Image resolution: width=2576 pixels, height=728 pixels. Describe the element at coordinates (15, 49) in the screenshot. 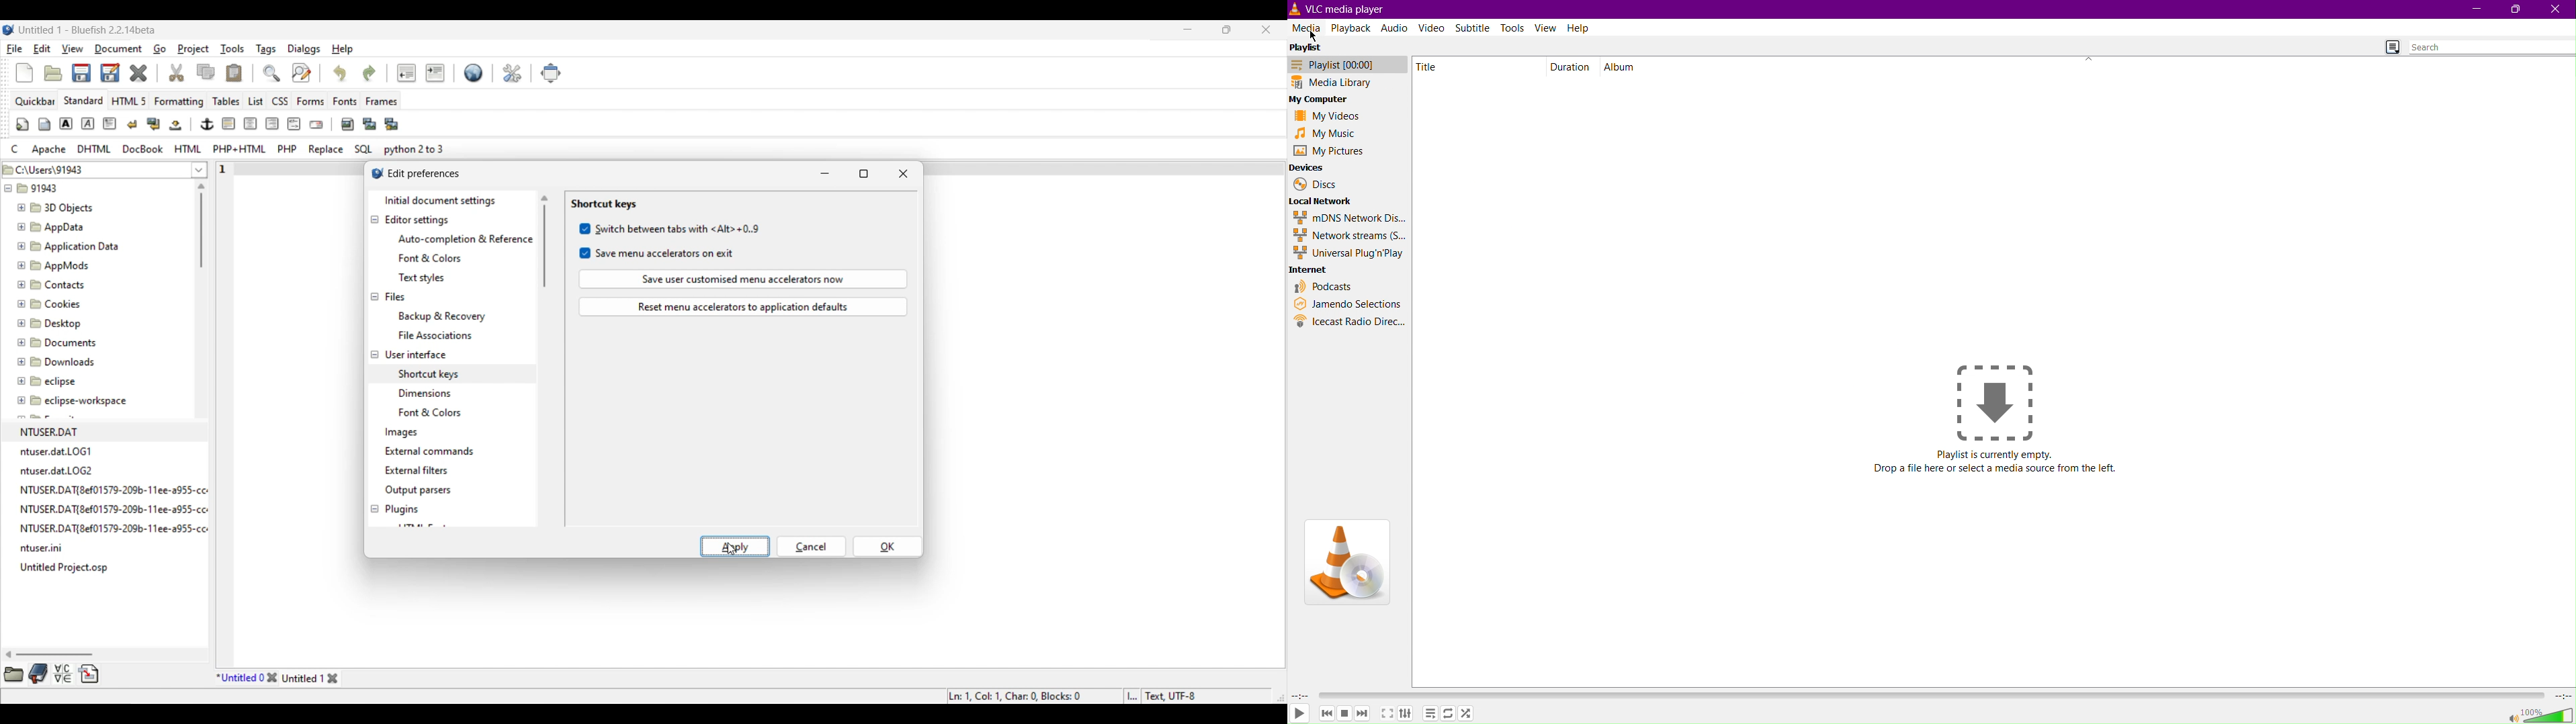

I see `File menu` at that location.